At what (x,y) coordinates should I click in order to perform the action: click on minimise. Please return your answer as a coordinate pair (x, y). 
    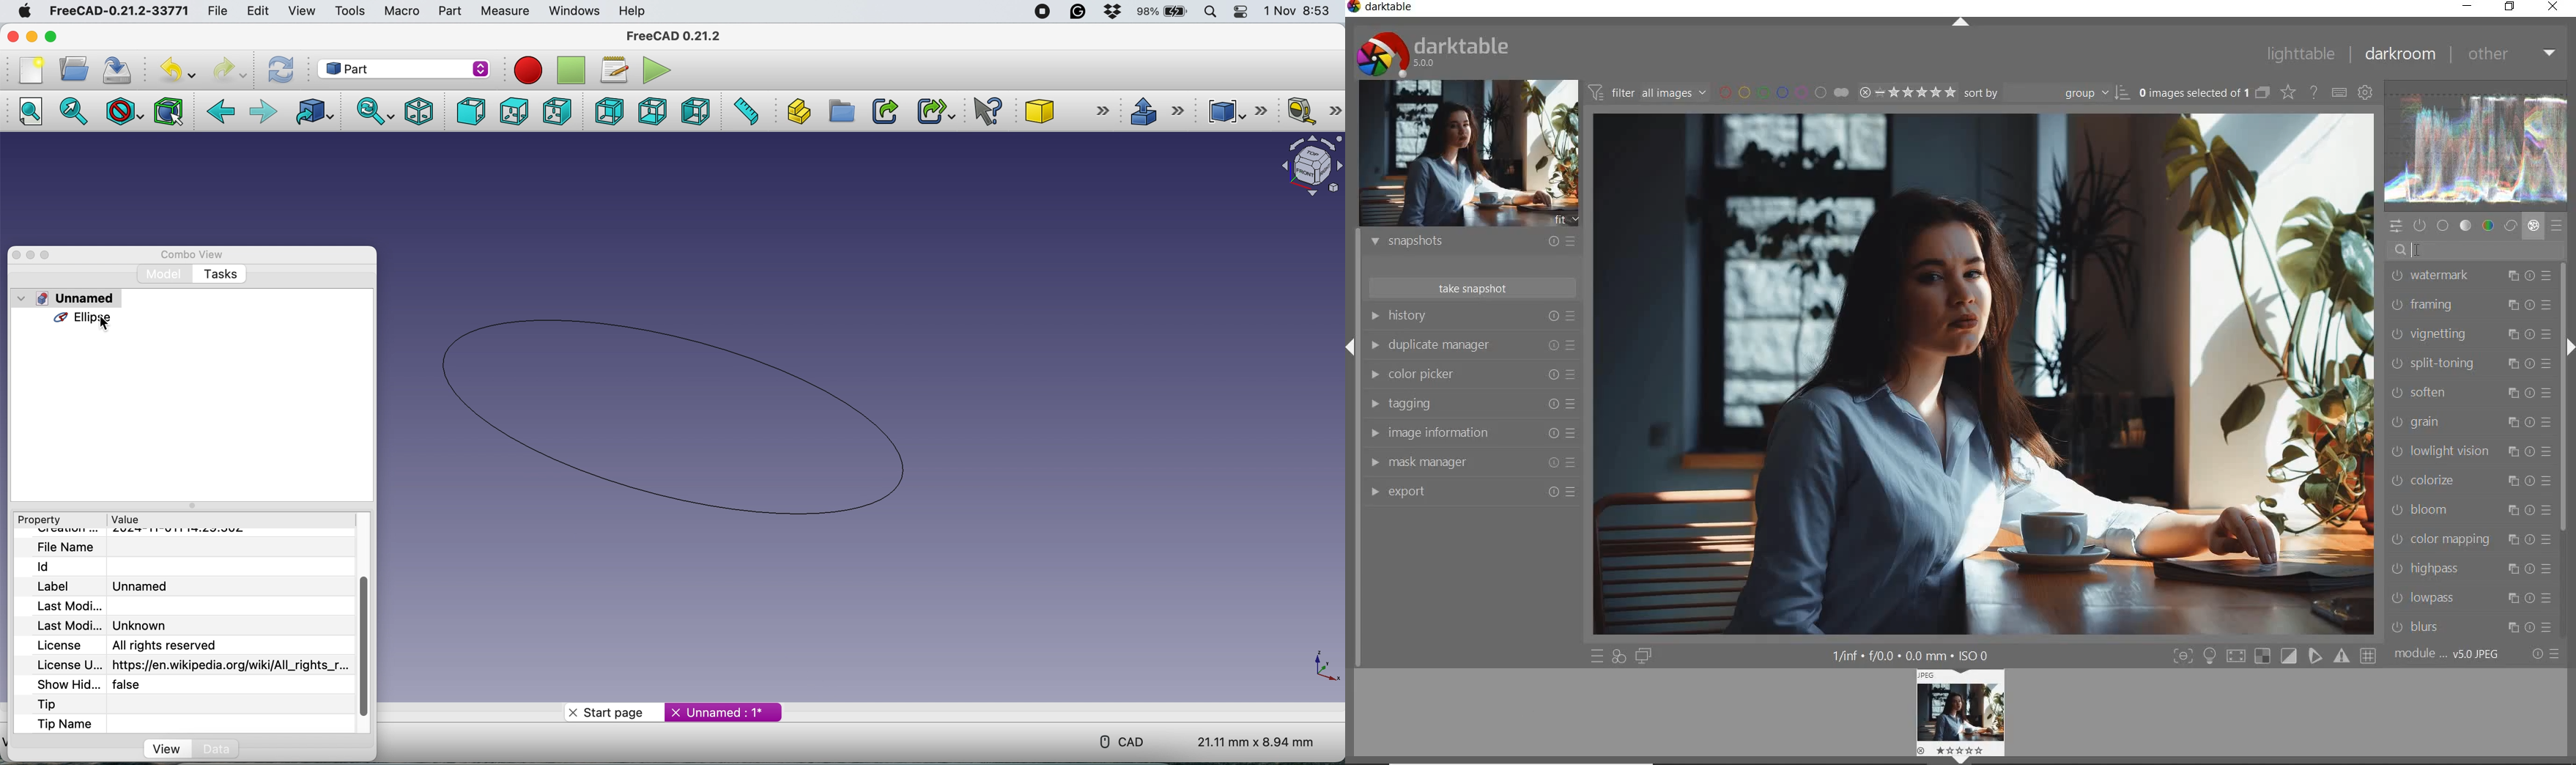
    Looking at the image, I should click on (31, 255).